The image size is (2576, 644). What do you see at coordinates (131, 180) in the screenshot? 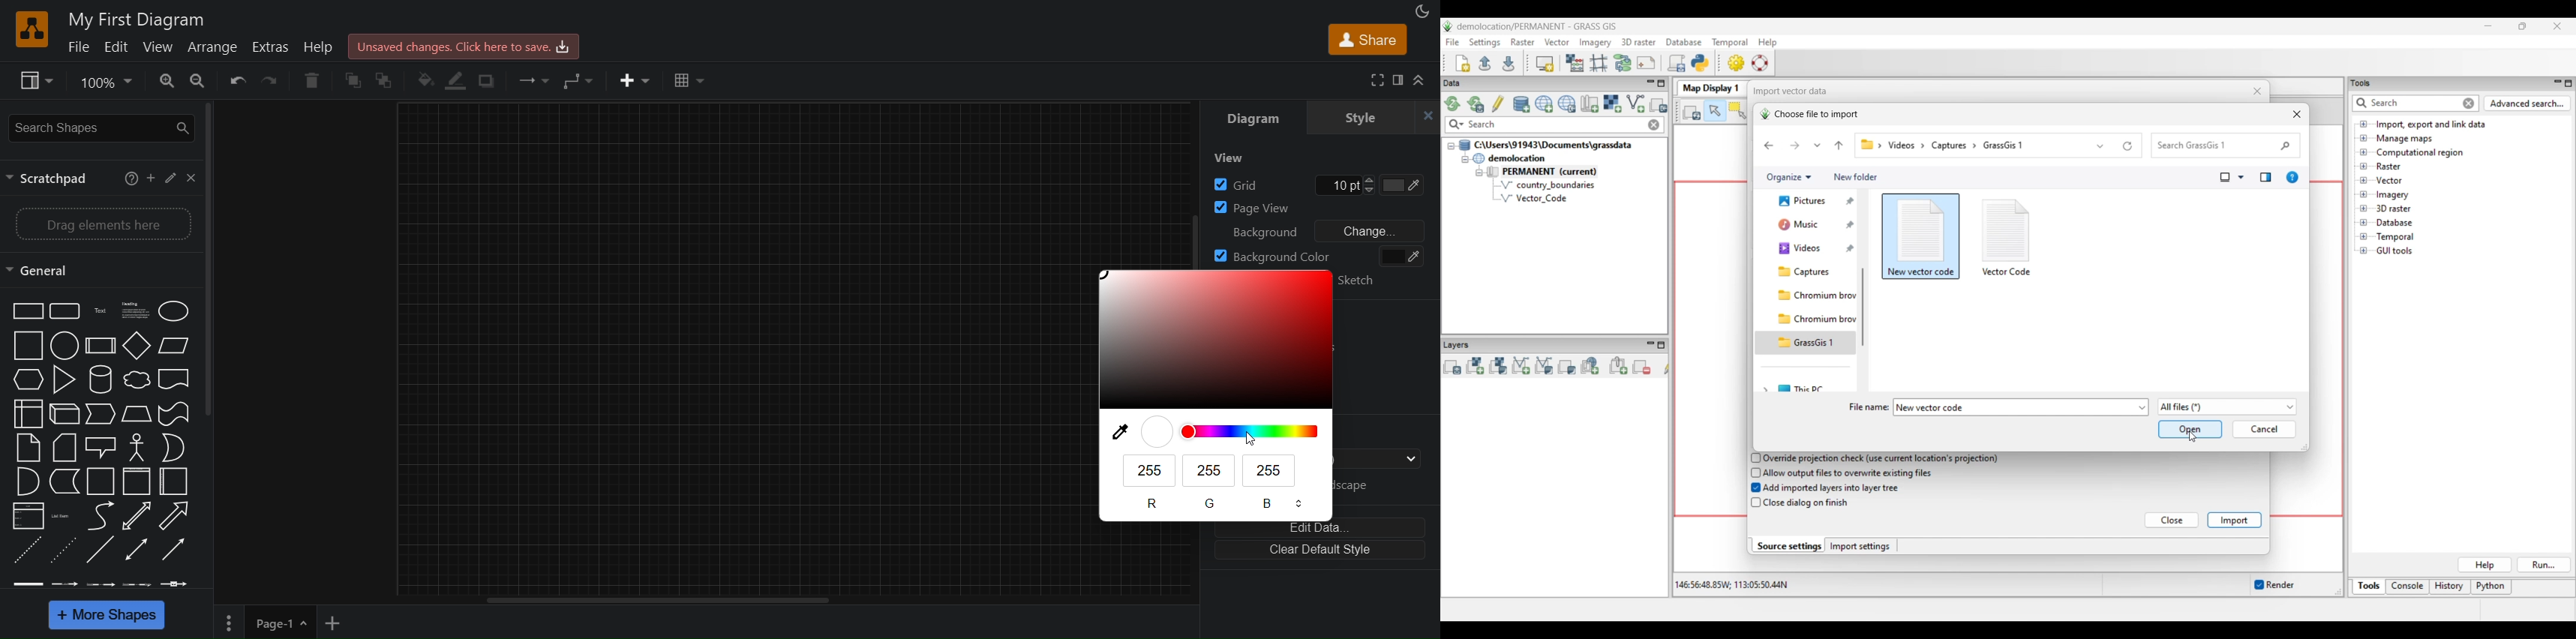
I see `help` at bounding box center [131, 180].